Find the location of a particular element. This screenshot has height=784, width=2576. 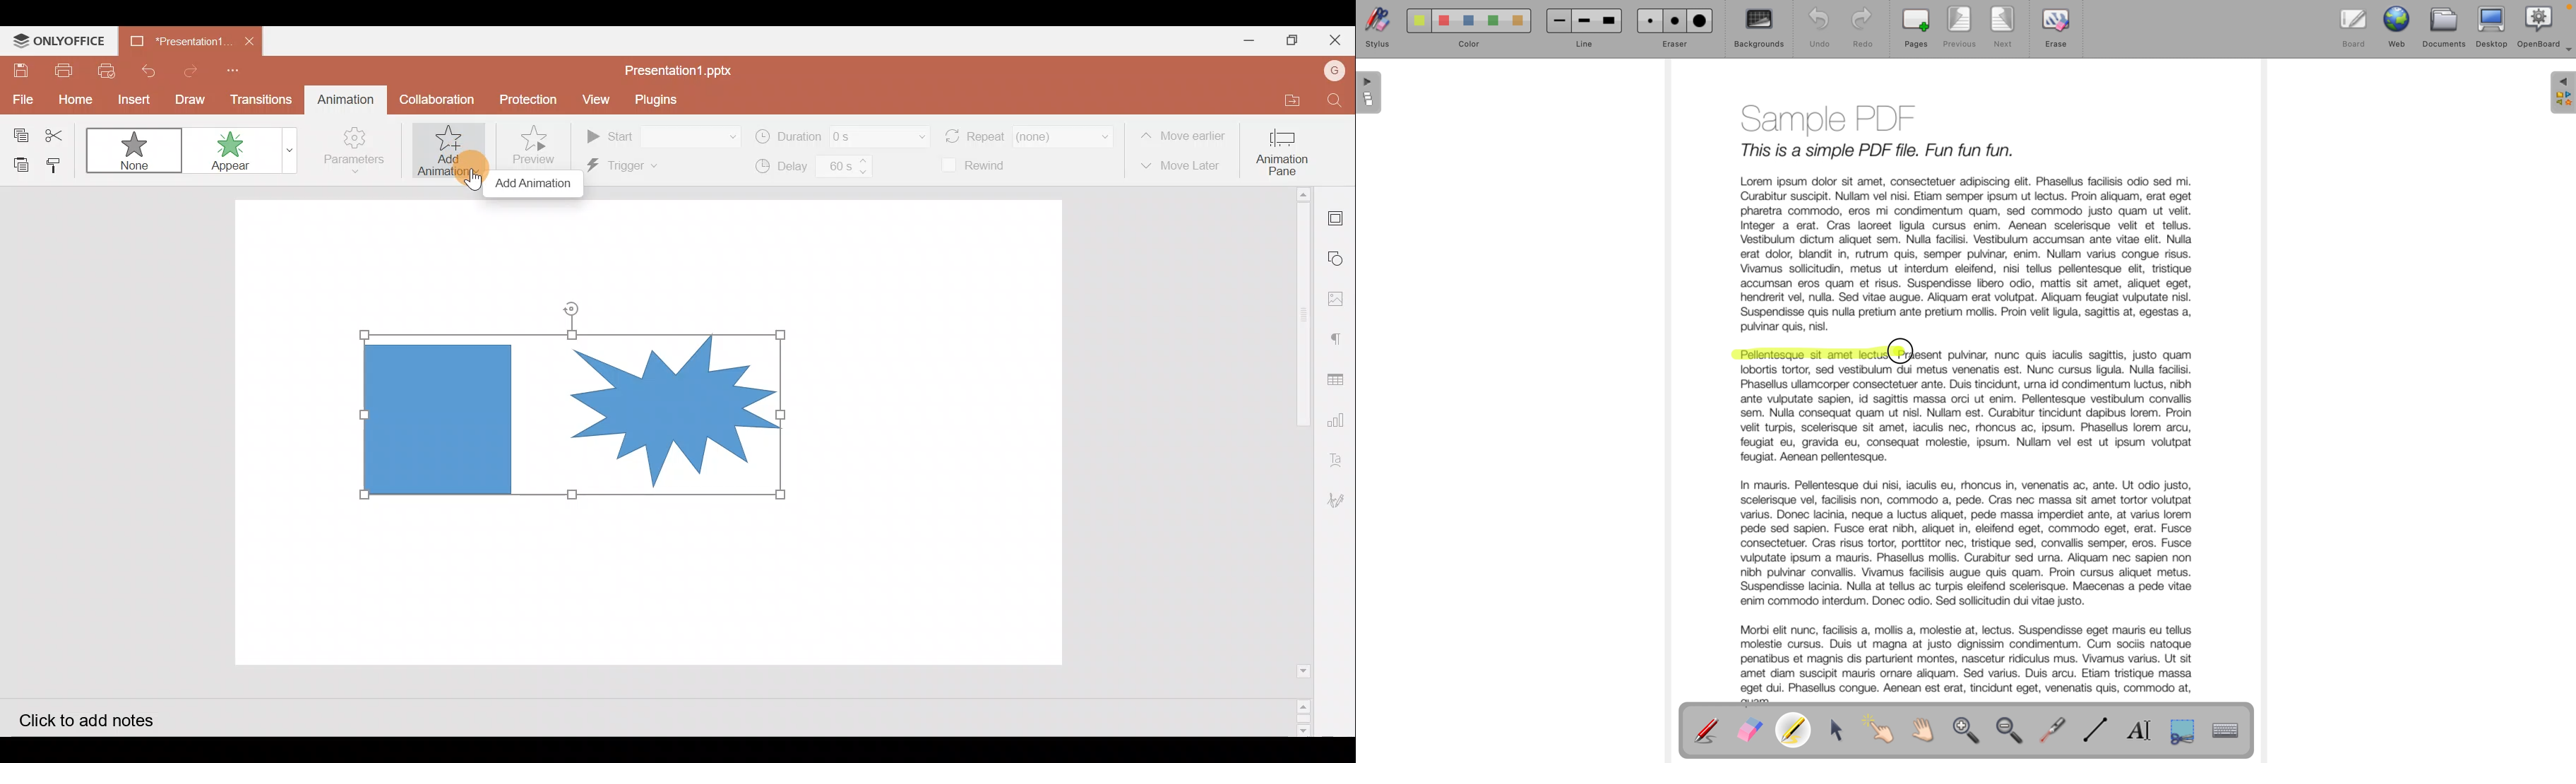

Table settings is located at coordinates (1339, 379).